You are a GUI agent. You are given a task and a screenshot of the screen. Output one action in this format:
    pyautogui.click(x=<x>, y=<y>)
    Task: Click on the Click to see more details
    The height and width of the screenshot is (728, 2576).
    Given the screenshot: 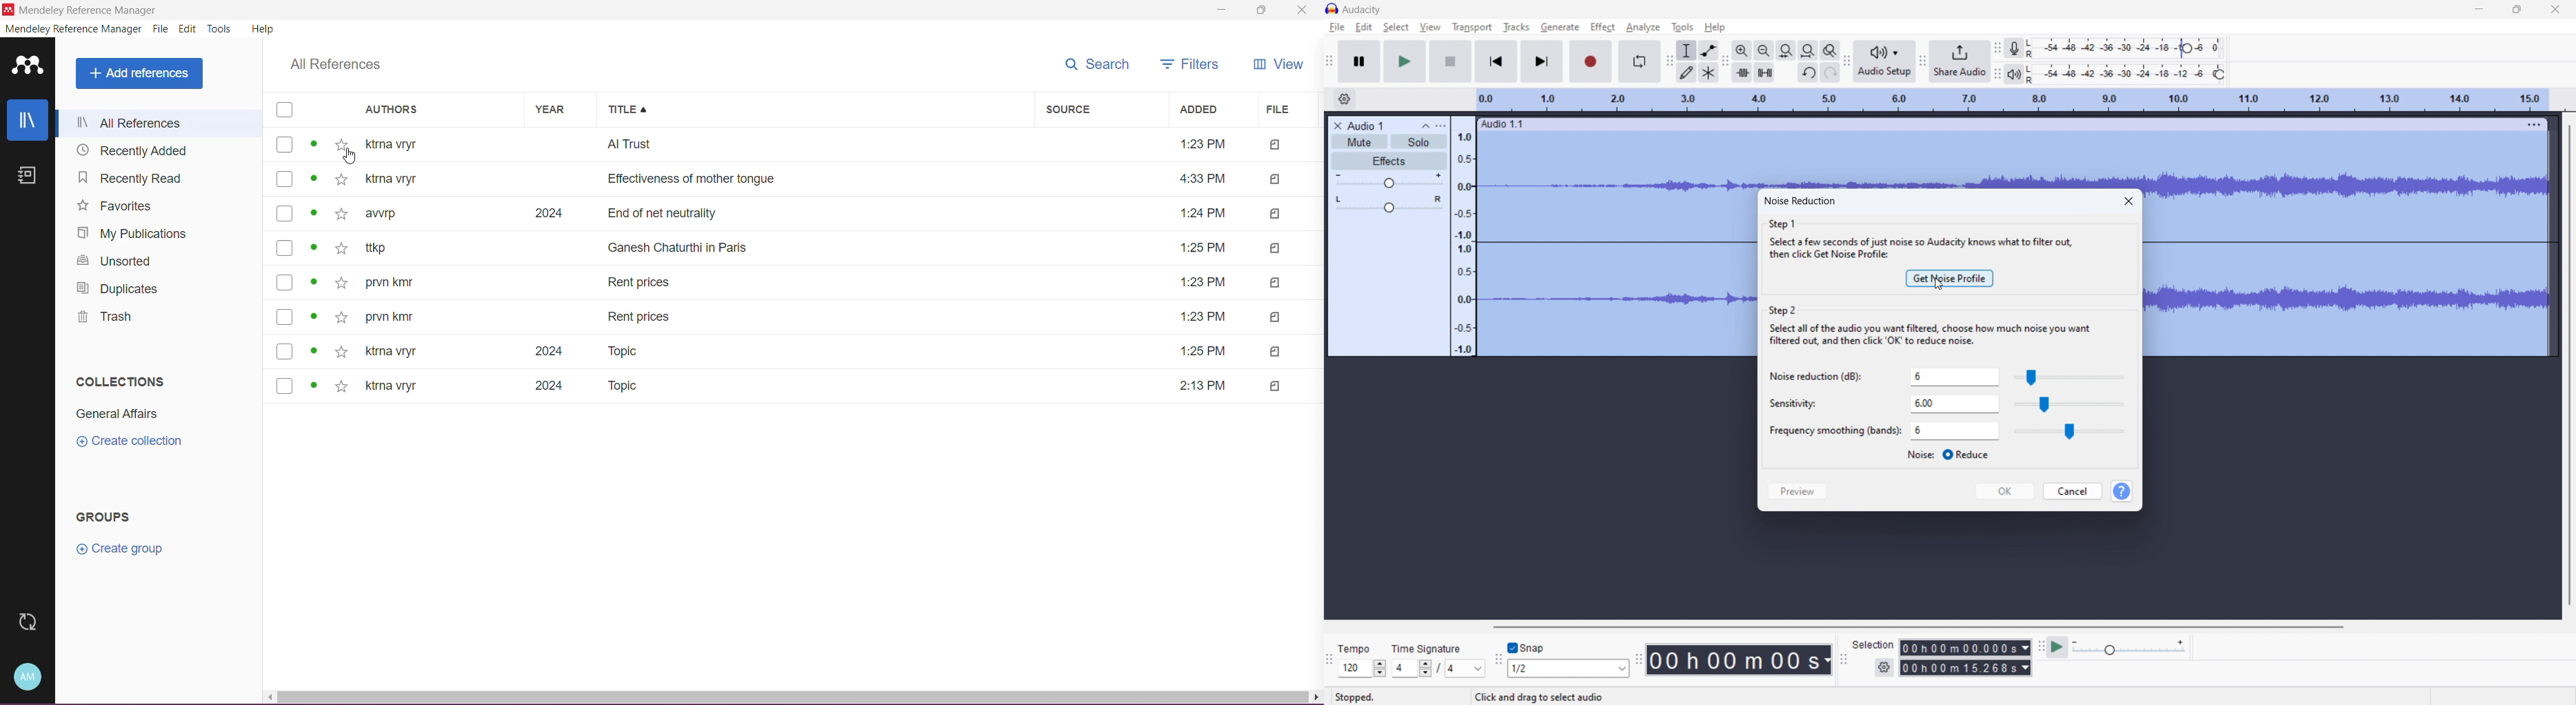 What is the action you would take?
    pyautogui.click(x=314, y=212)
    